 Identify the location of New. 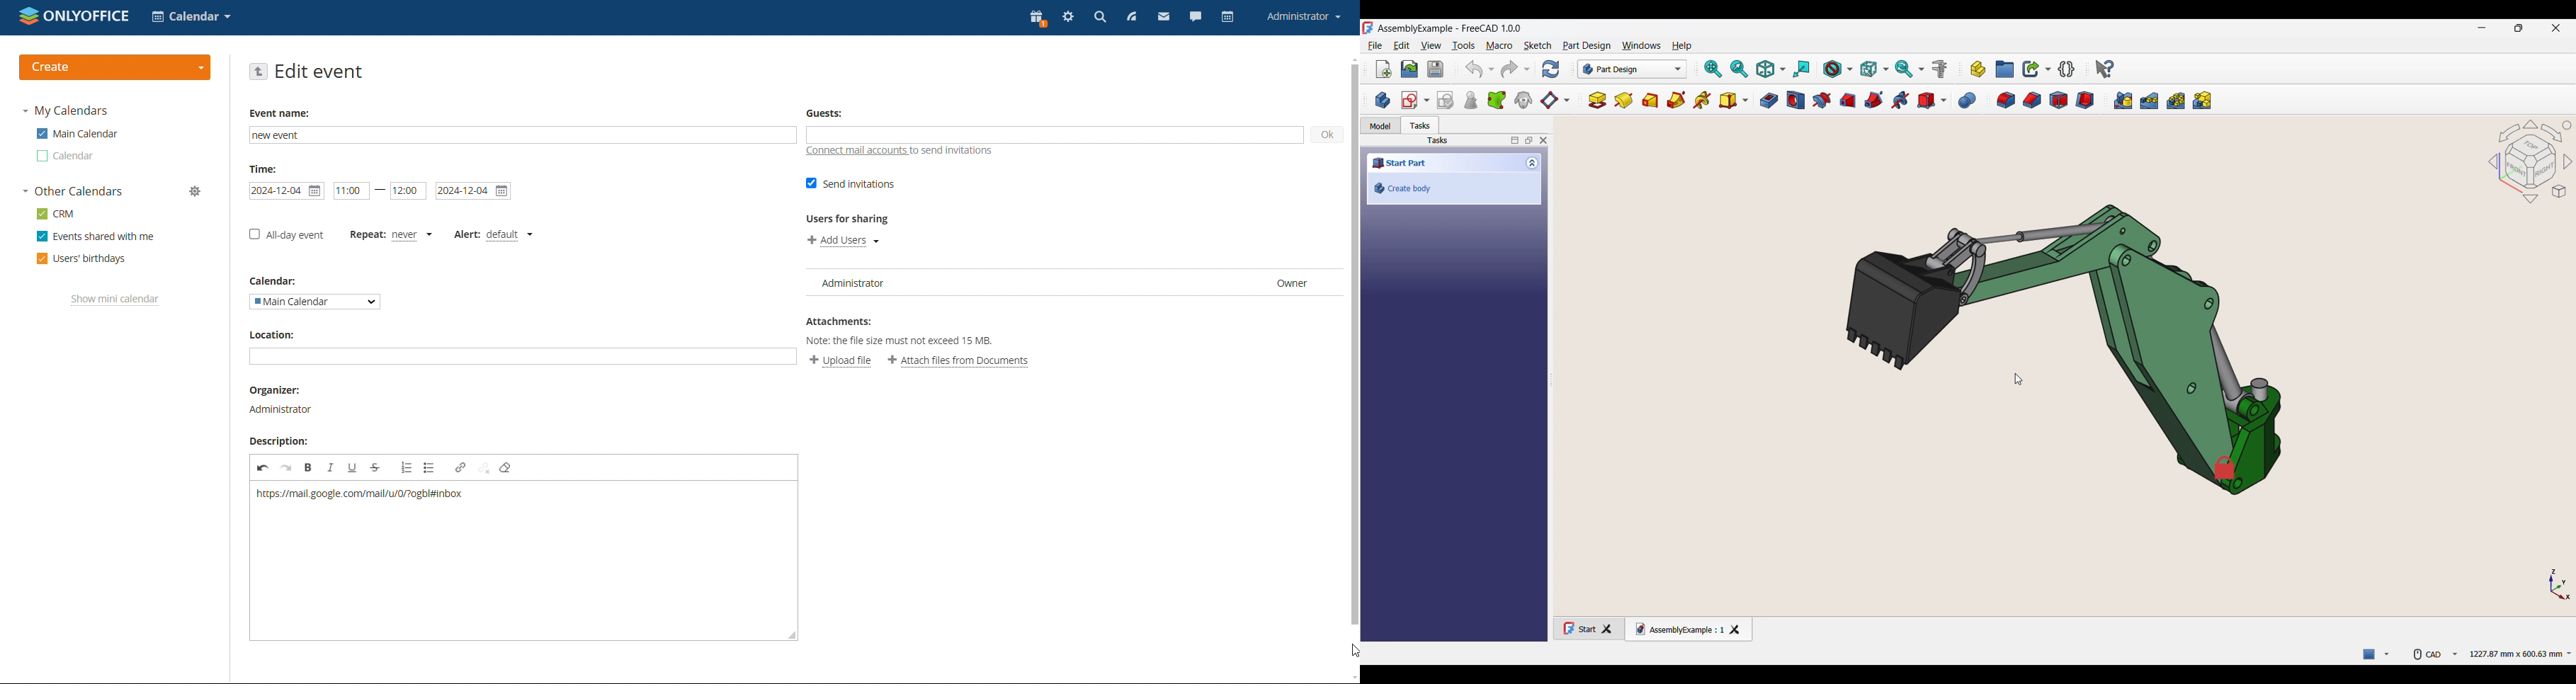
(1384, 69).